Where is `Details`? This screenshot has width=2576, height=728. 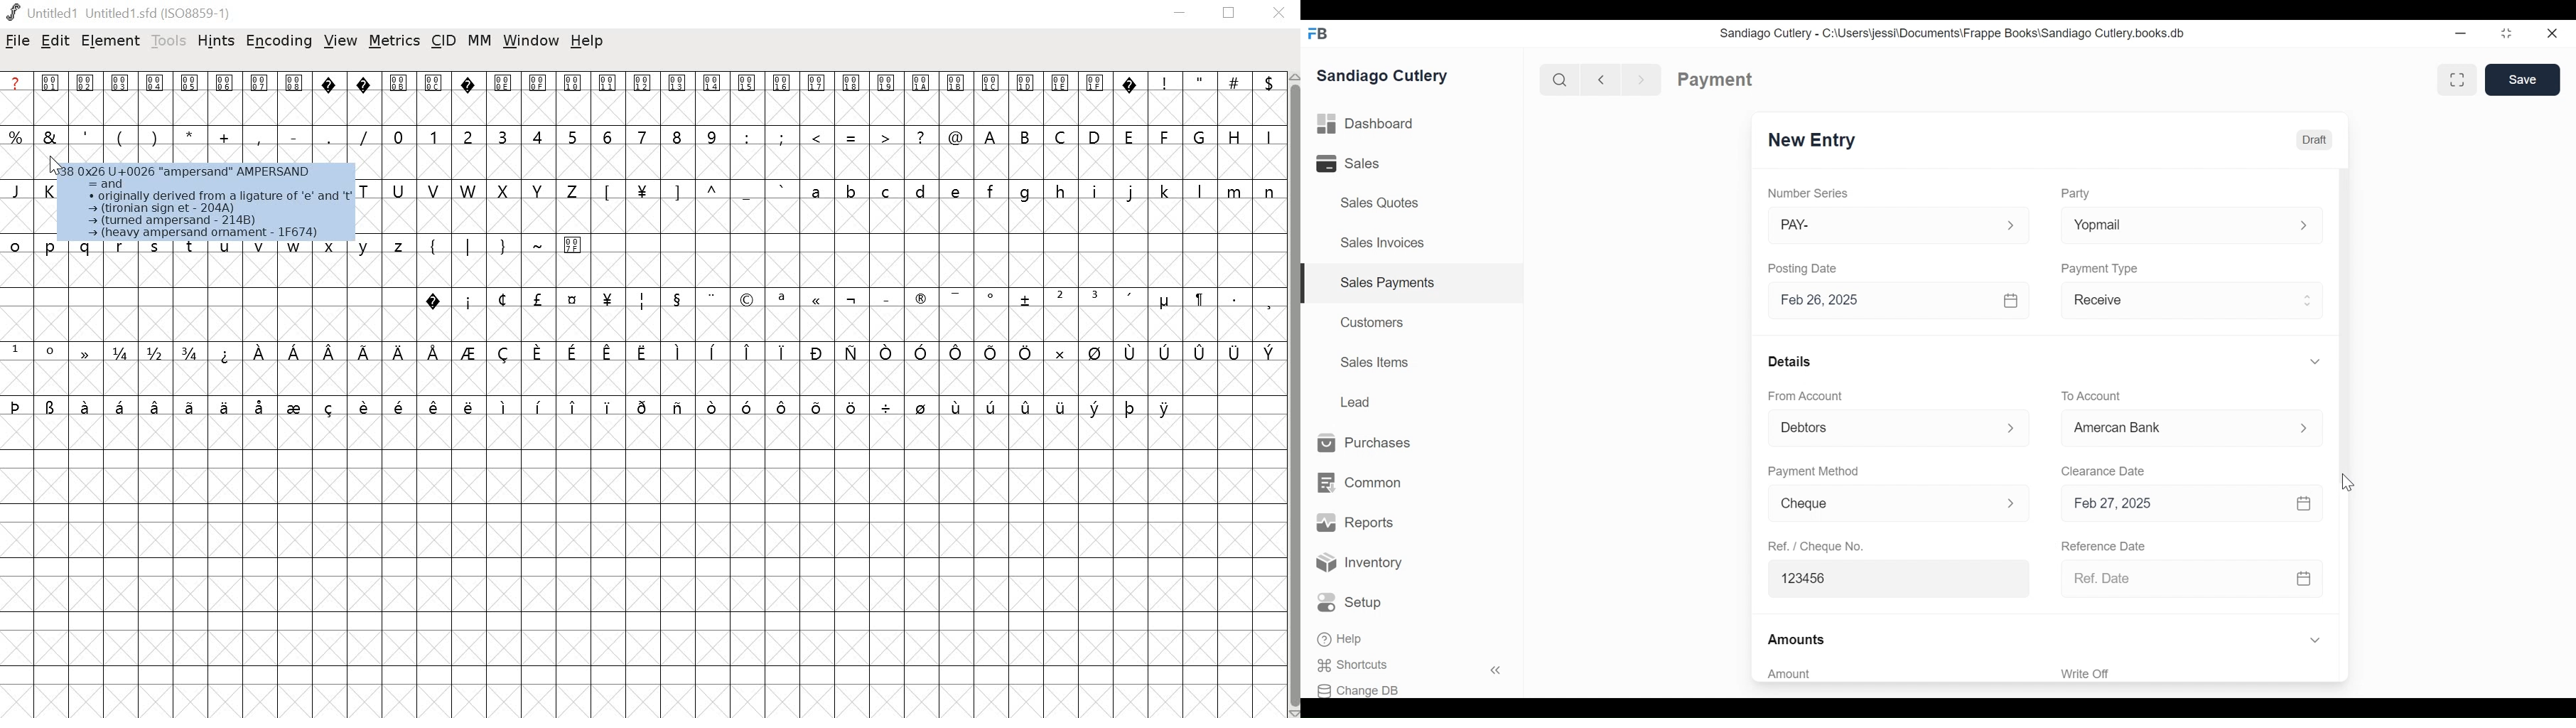 Details is located at coordinates (1790, 360).